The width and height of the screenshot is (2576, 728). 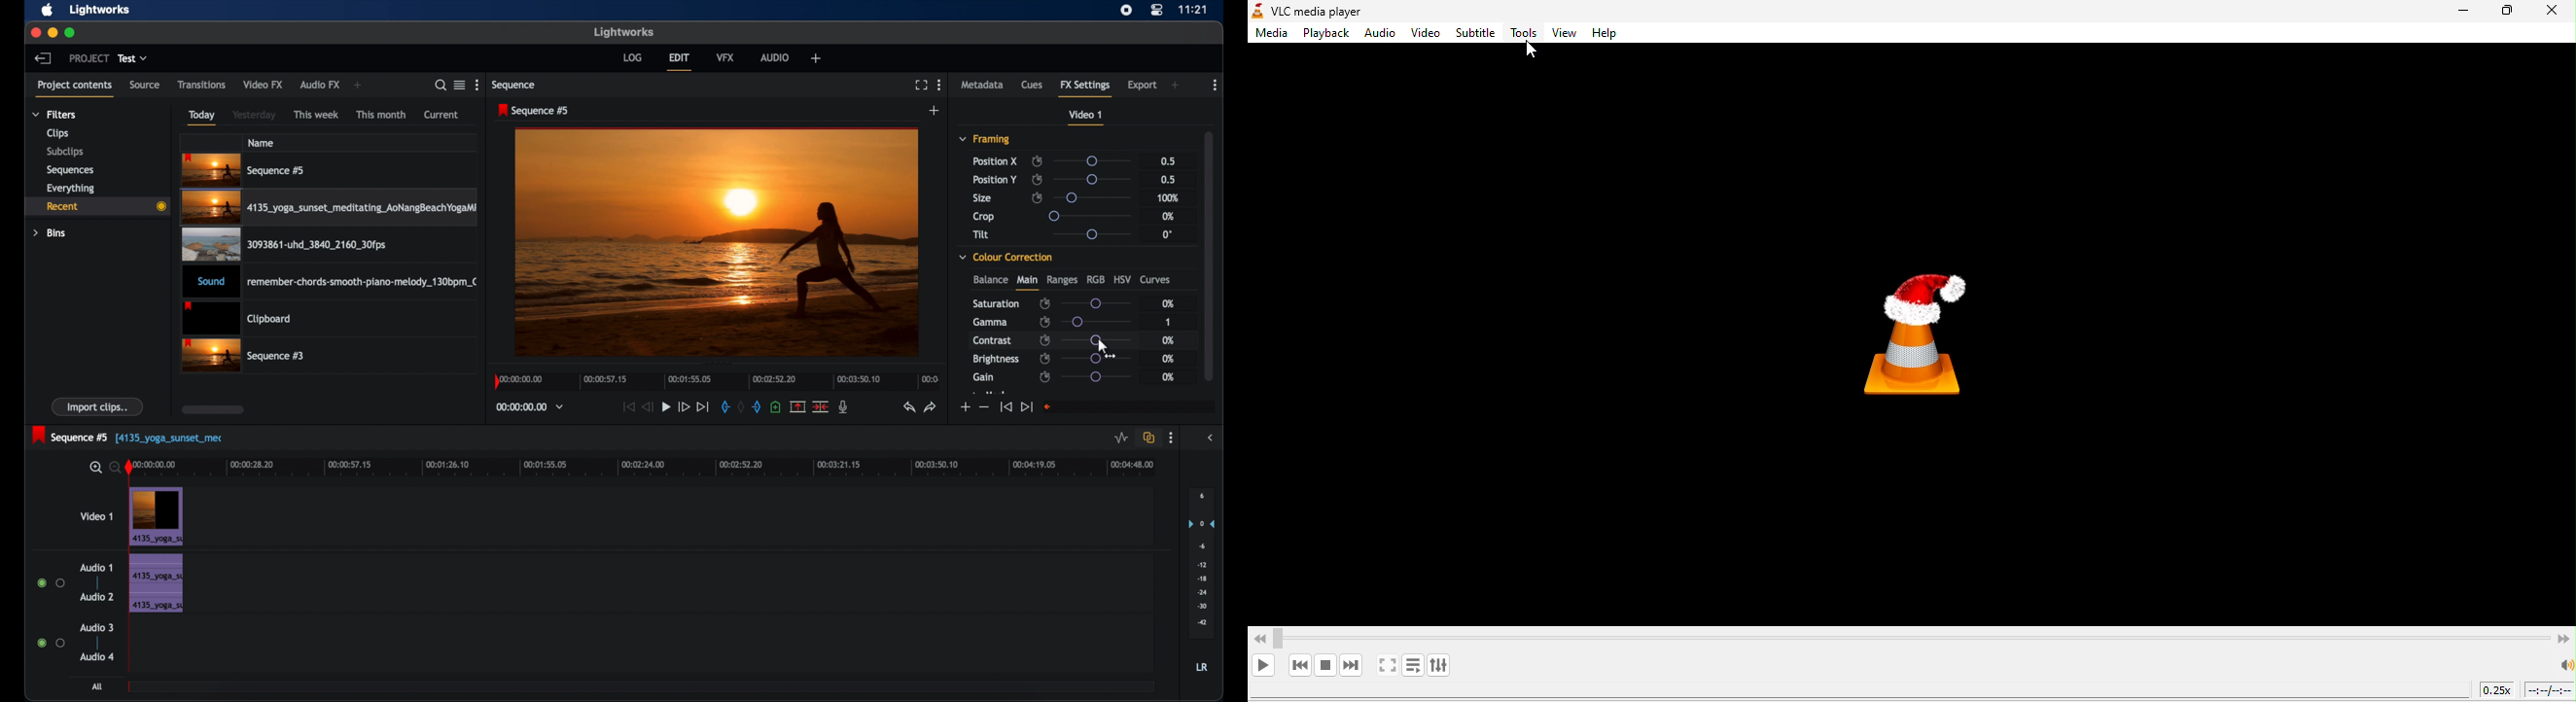 I want to click on more options, so click(x=1171, y=438).